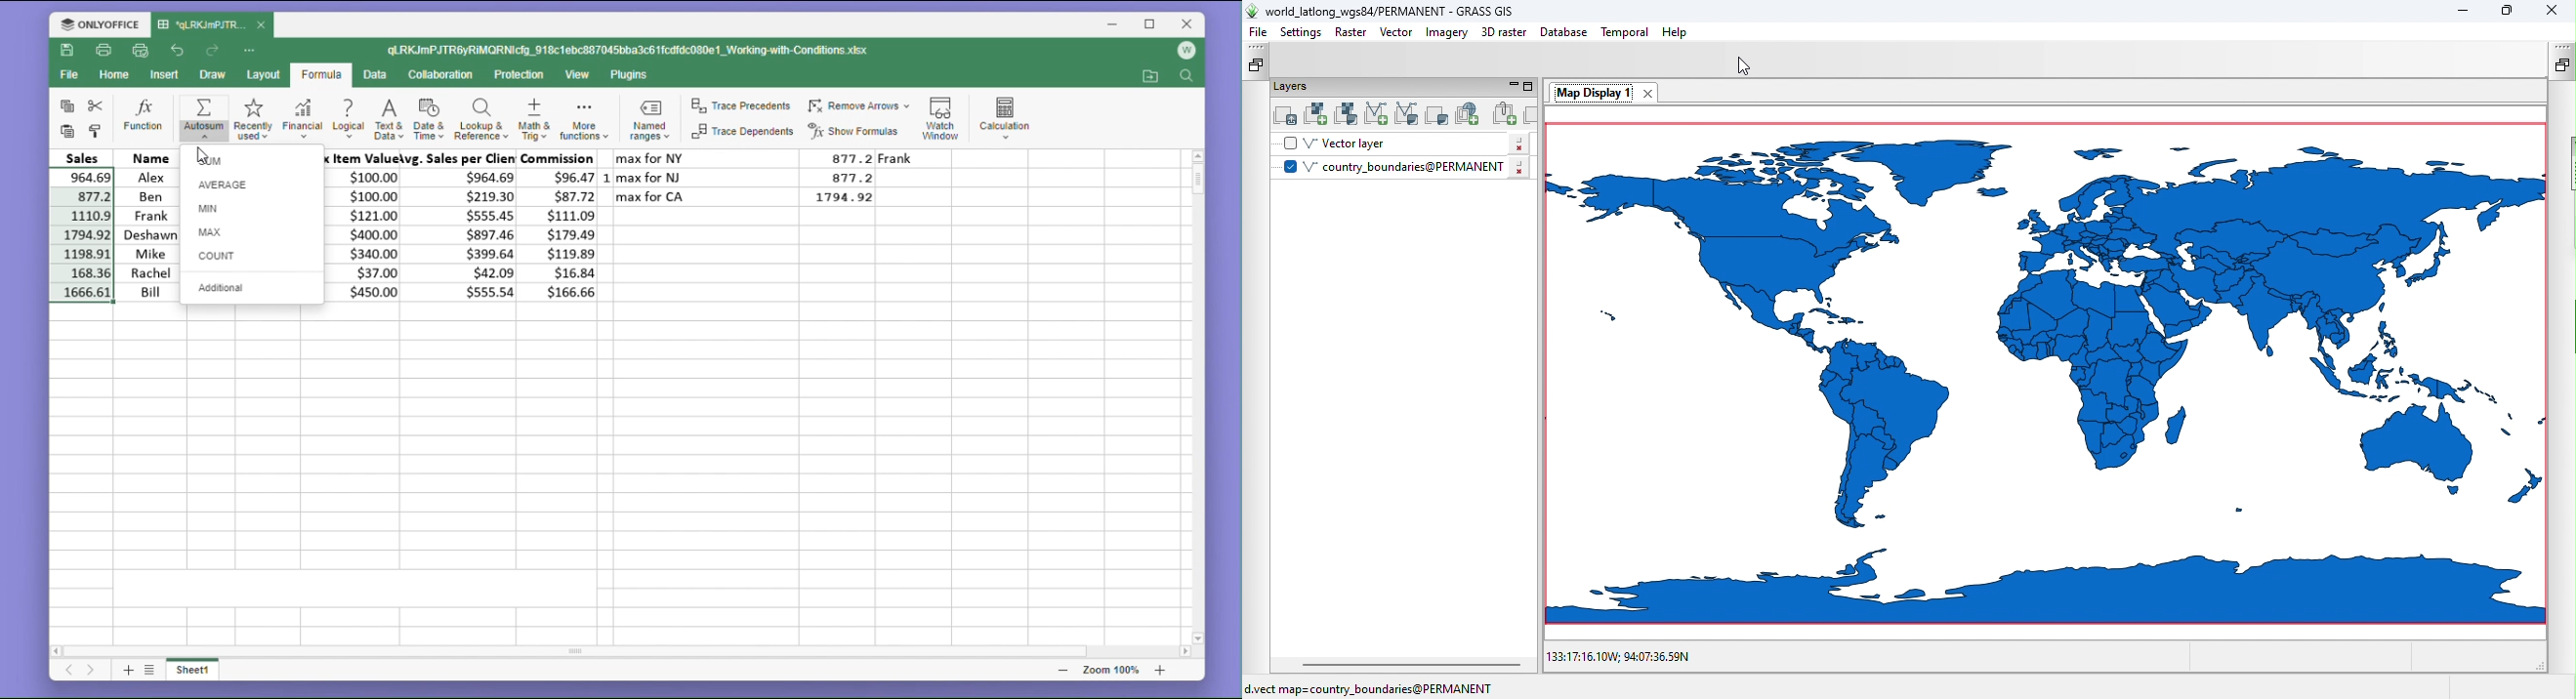 The height and width of the screenshot is (700, 2576). I want to click on close, so click(262, 26).